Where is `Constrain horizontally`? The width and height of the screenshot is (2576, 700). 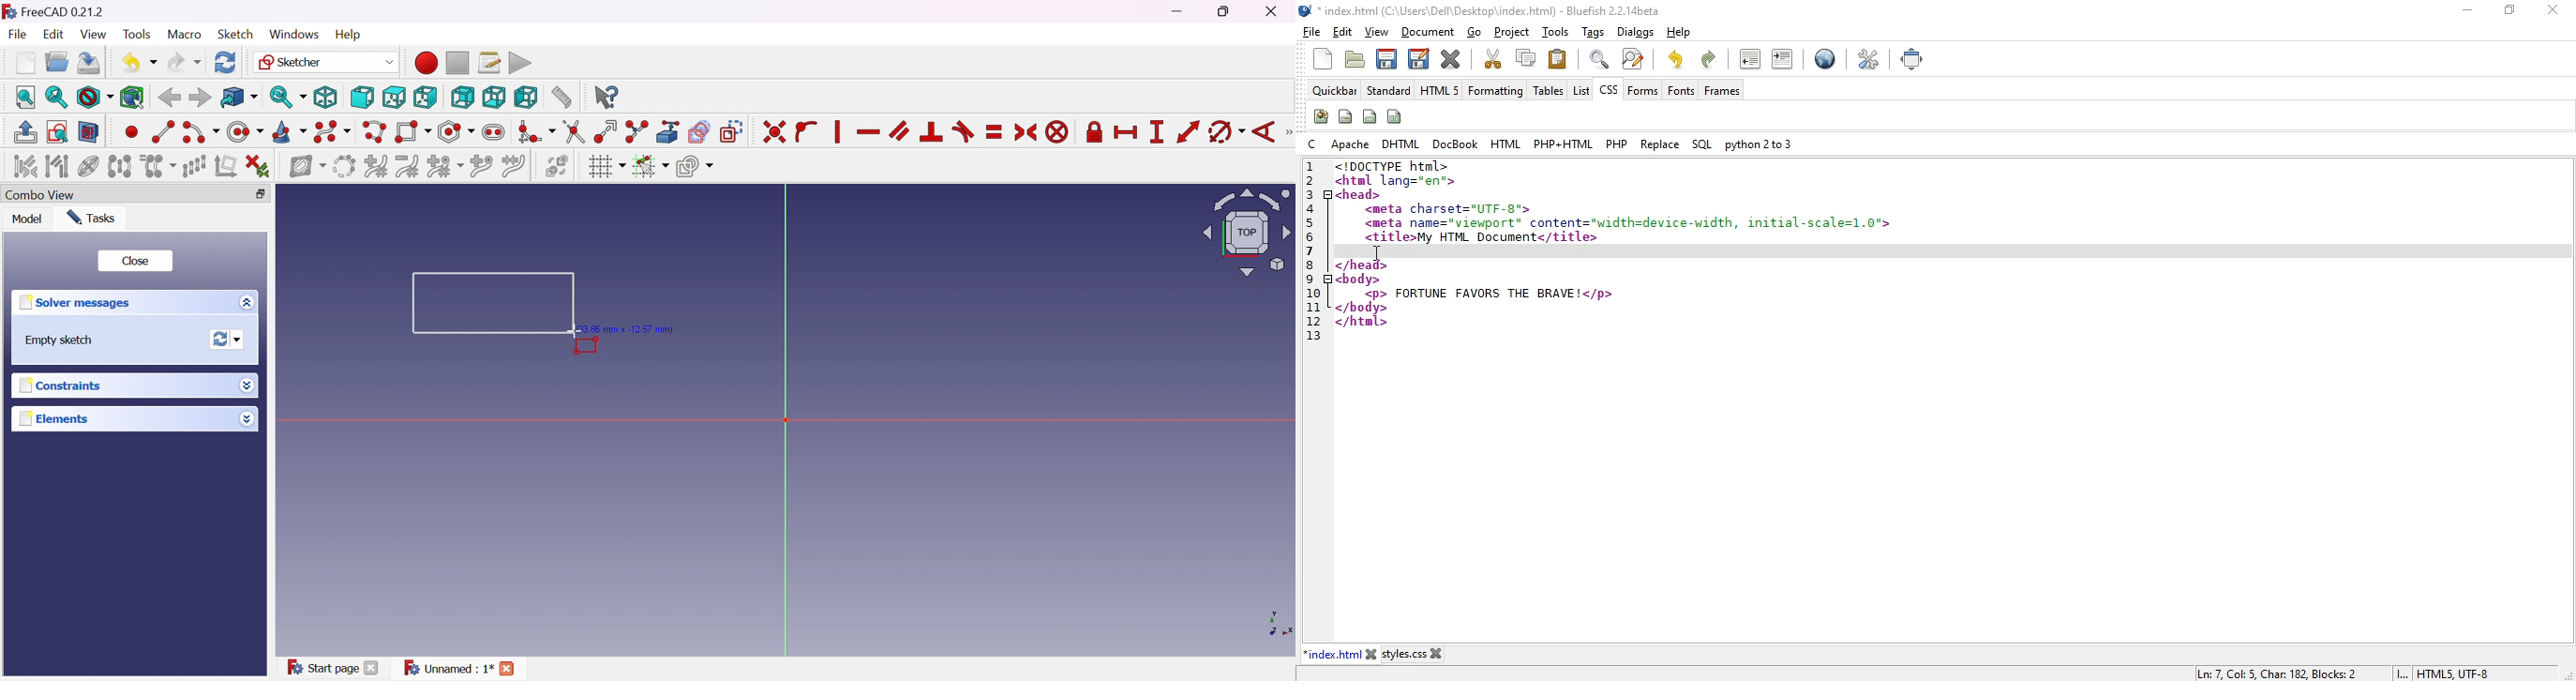
Constrain horizontally is located at coordinates (870, 132).